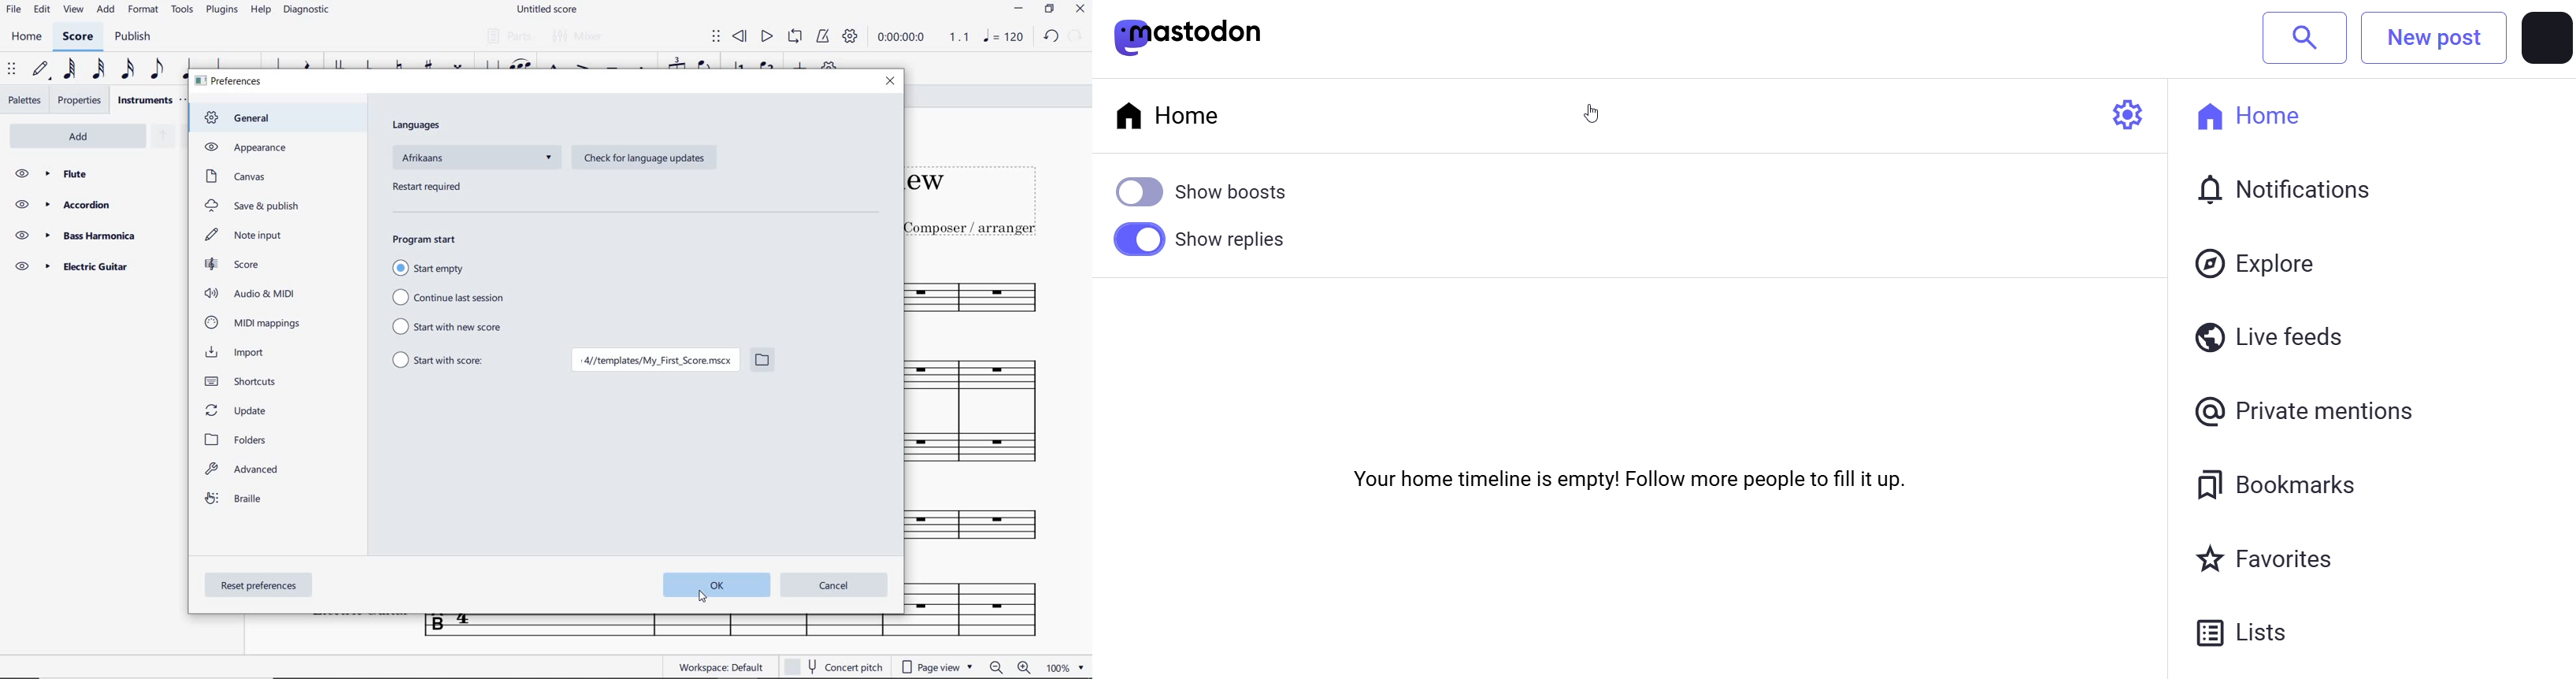 This screenshot has height=700, width=2576. What do you see at coordinates (185, 12) in the screenshot?
I see `tools` at bounding box center [185, 12].